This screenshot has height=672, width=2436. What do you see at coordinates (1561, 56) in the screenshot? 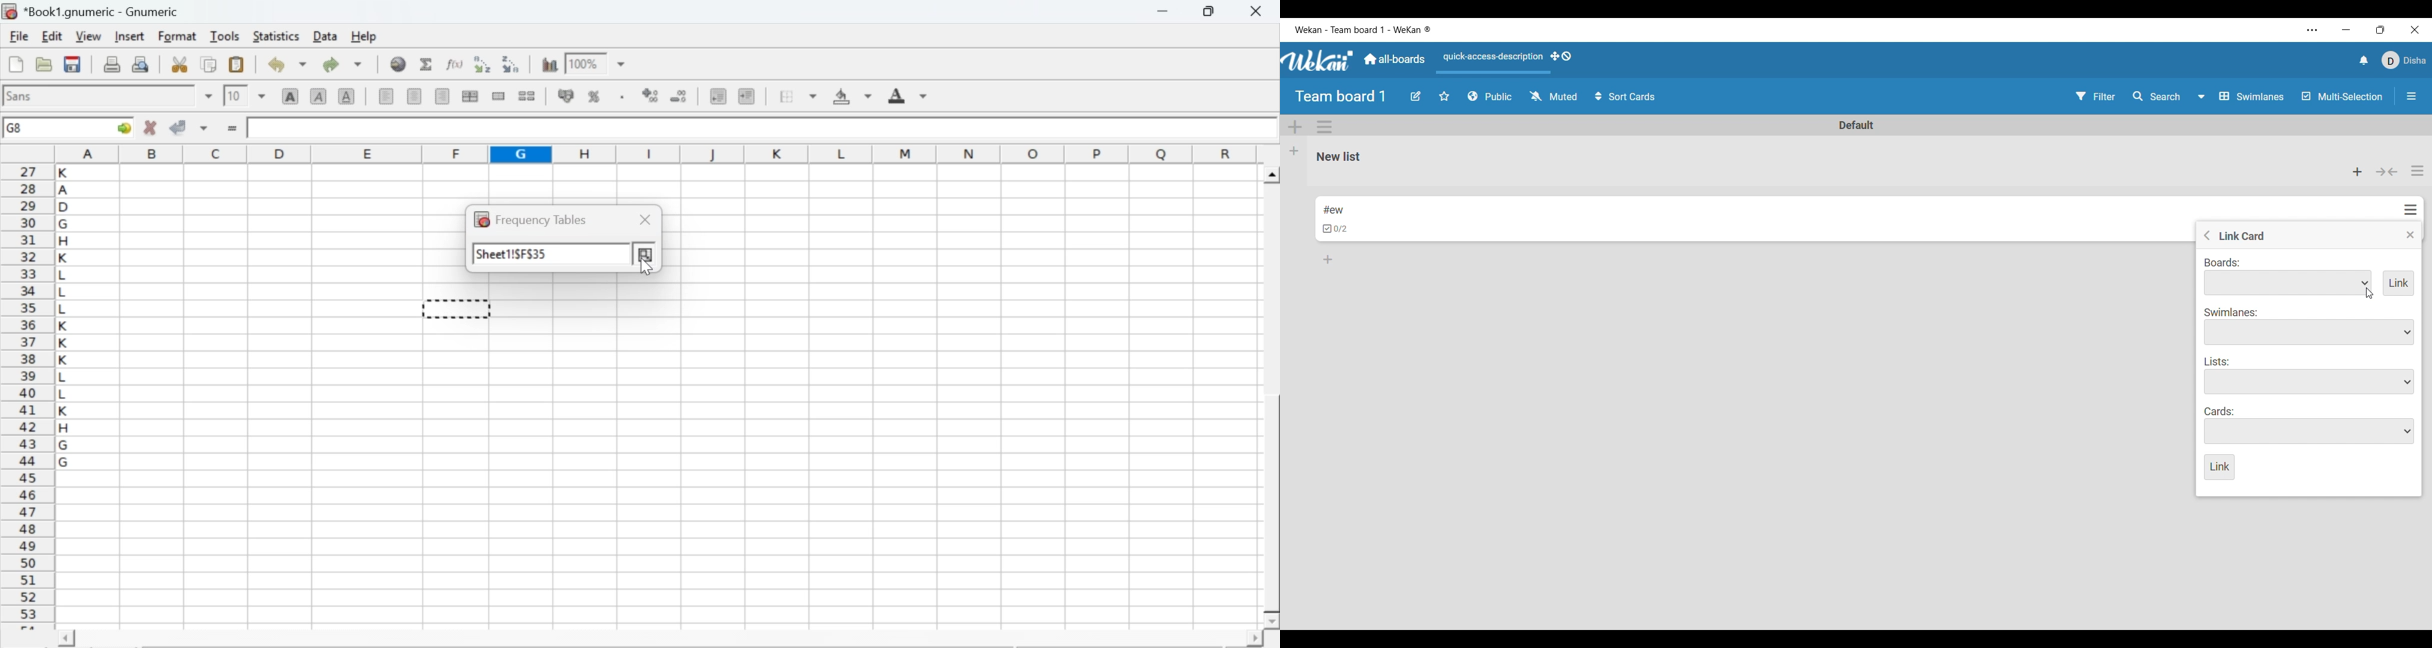
I see `Show desktop drag handles` at bounding box center [1561, 56].